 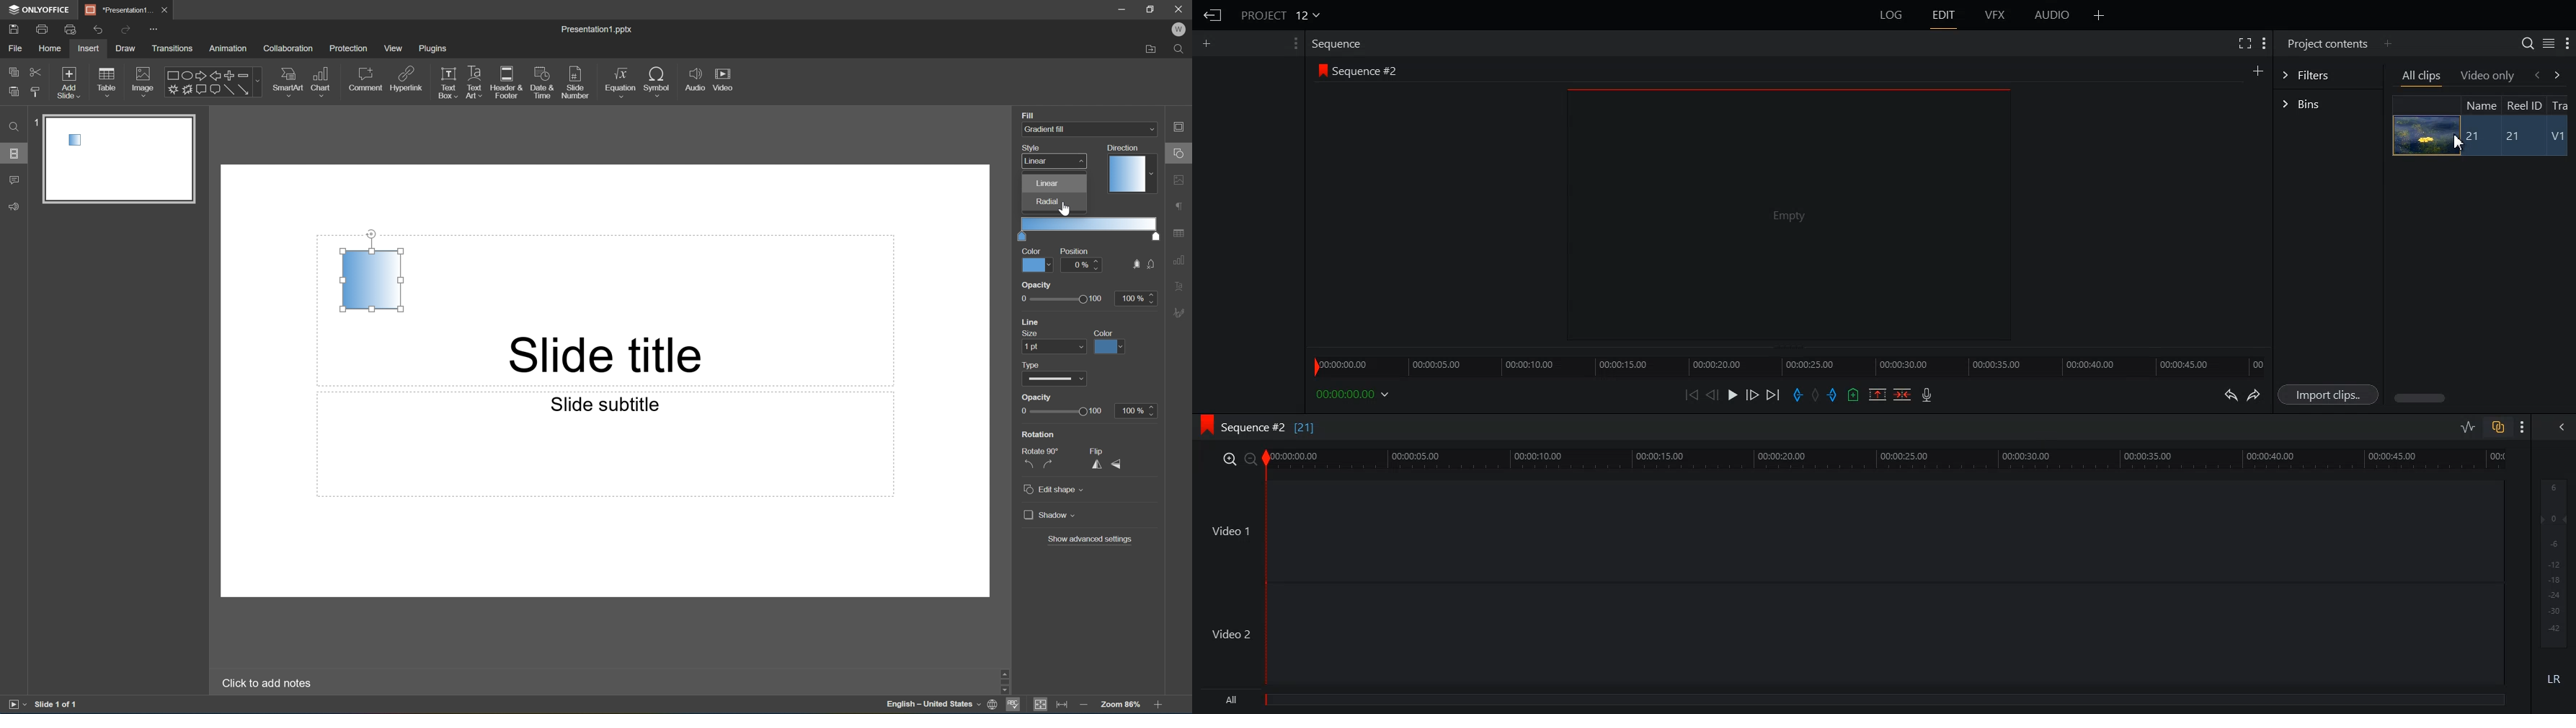 I want to click on Right arrow, so click(x=199, y=76).